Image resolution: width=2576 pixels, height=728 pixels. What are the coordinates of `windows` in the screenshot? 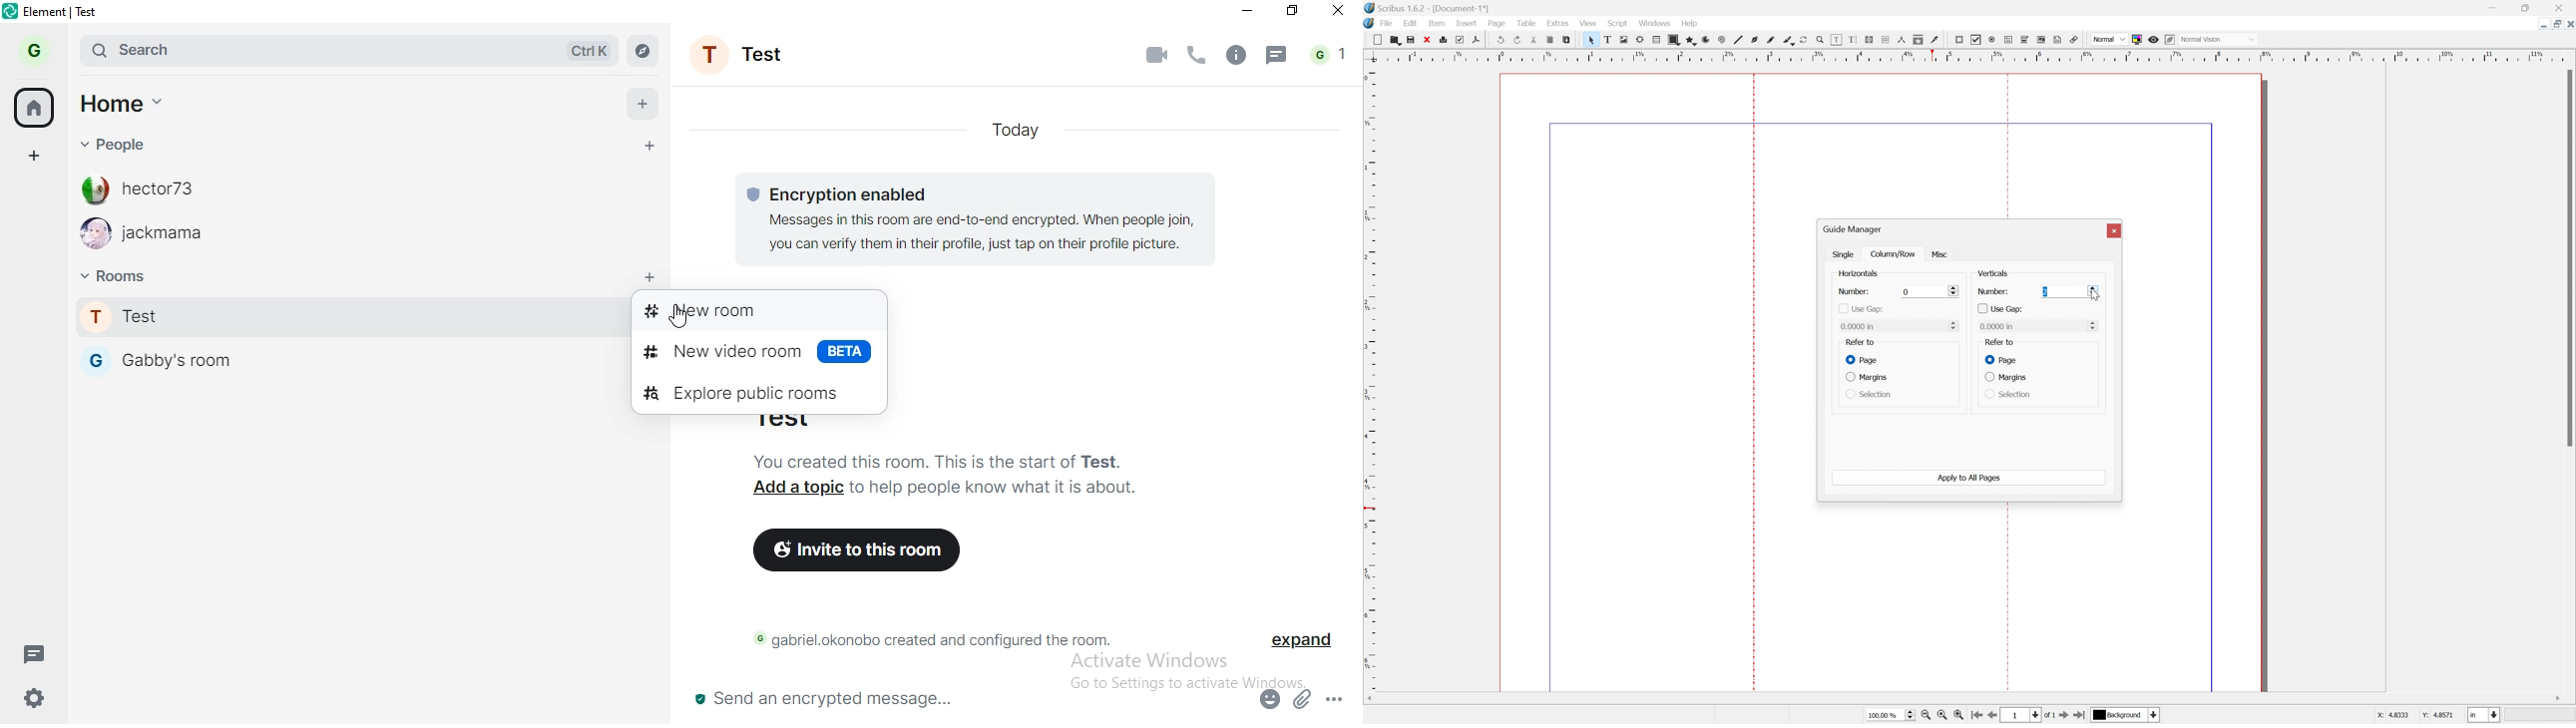 It's located at (1654, 24).